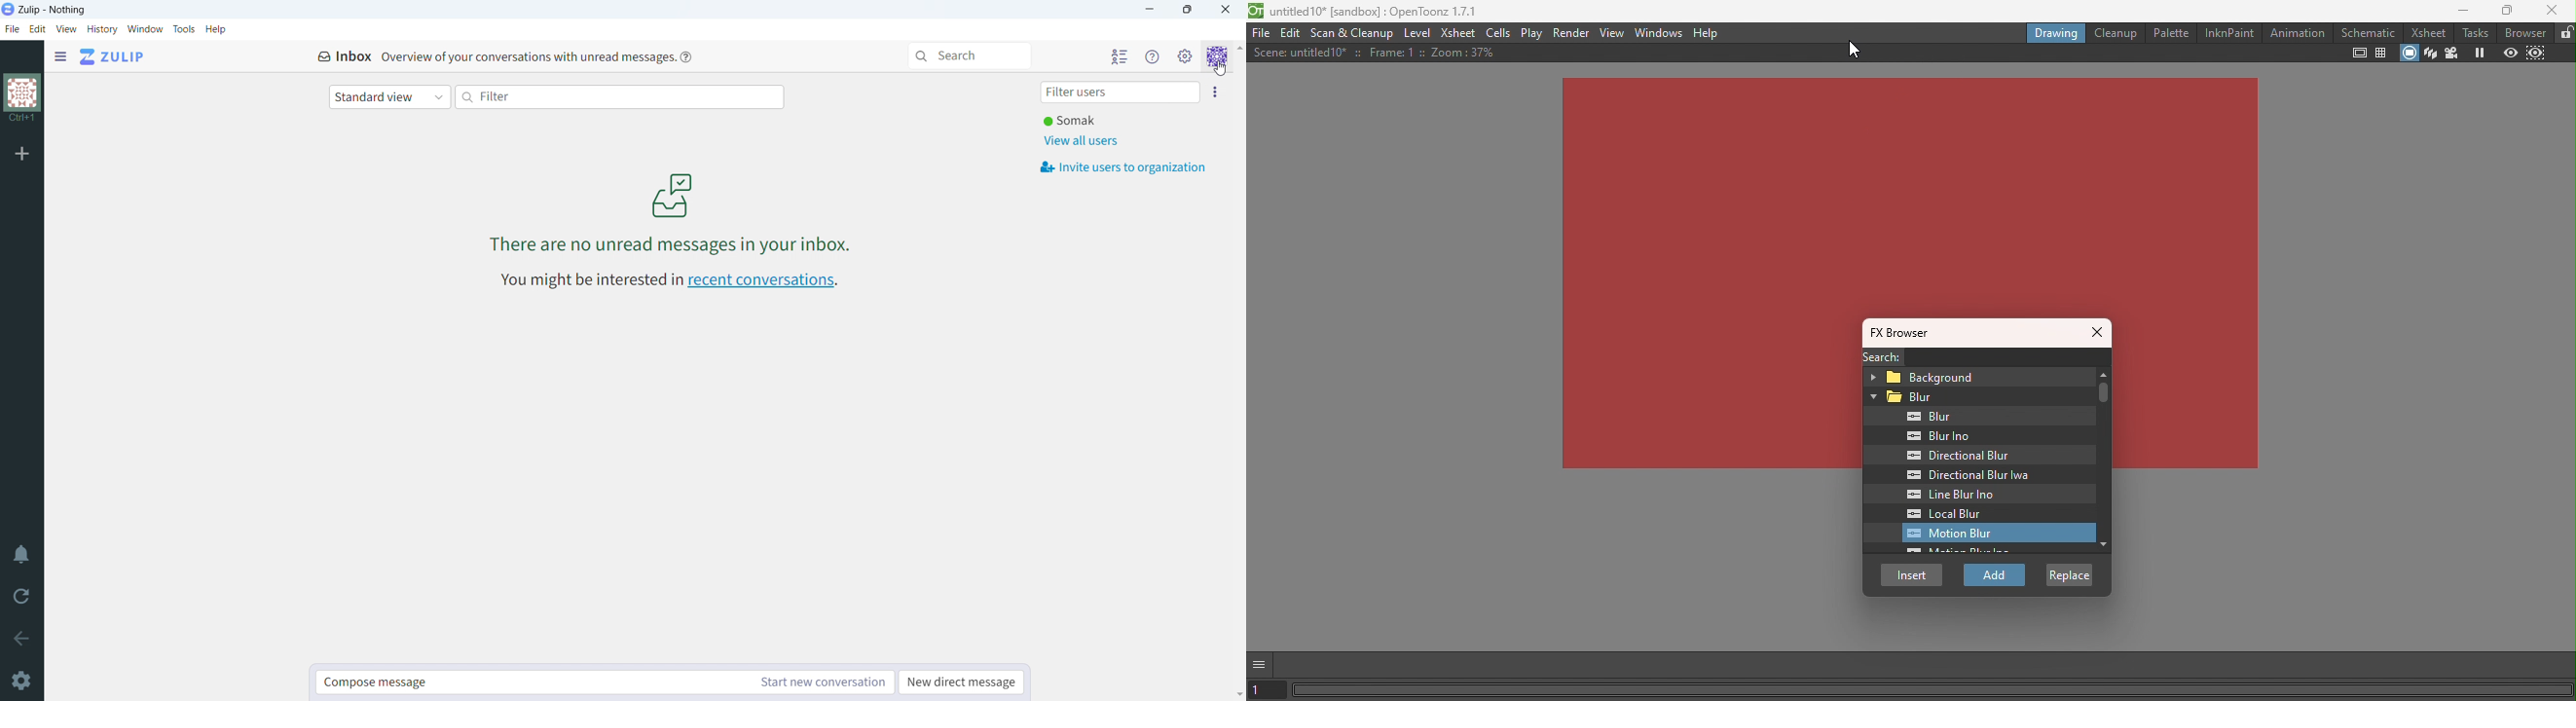 This screenshot has width=2576, height=728. What do you see at coordinates (12, 29) in the screenshot?
I see `file` at bounding box center [12, 29].